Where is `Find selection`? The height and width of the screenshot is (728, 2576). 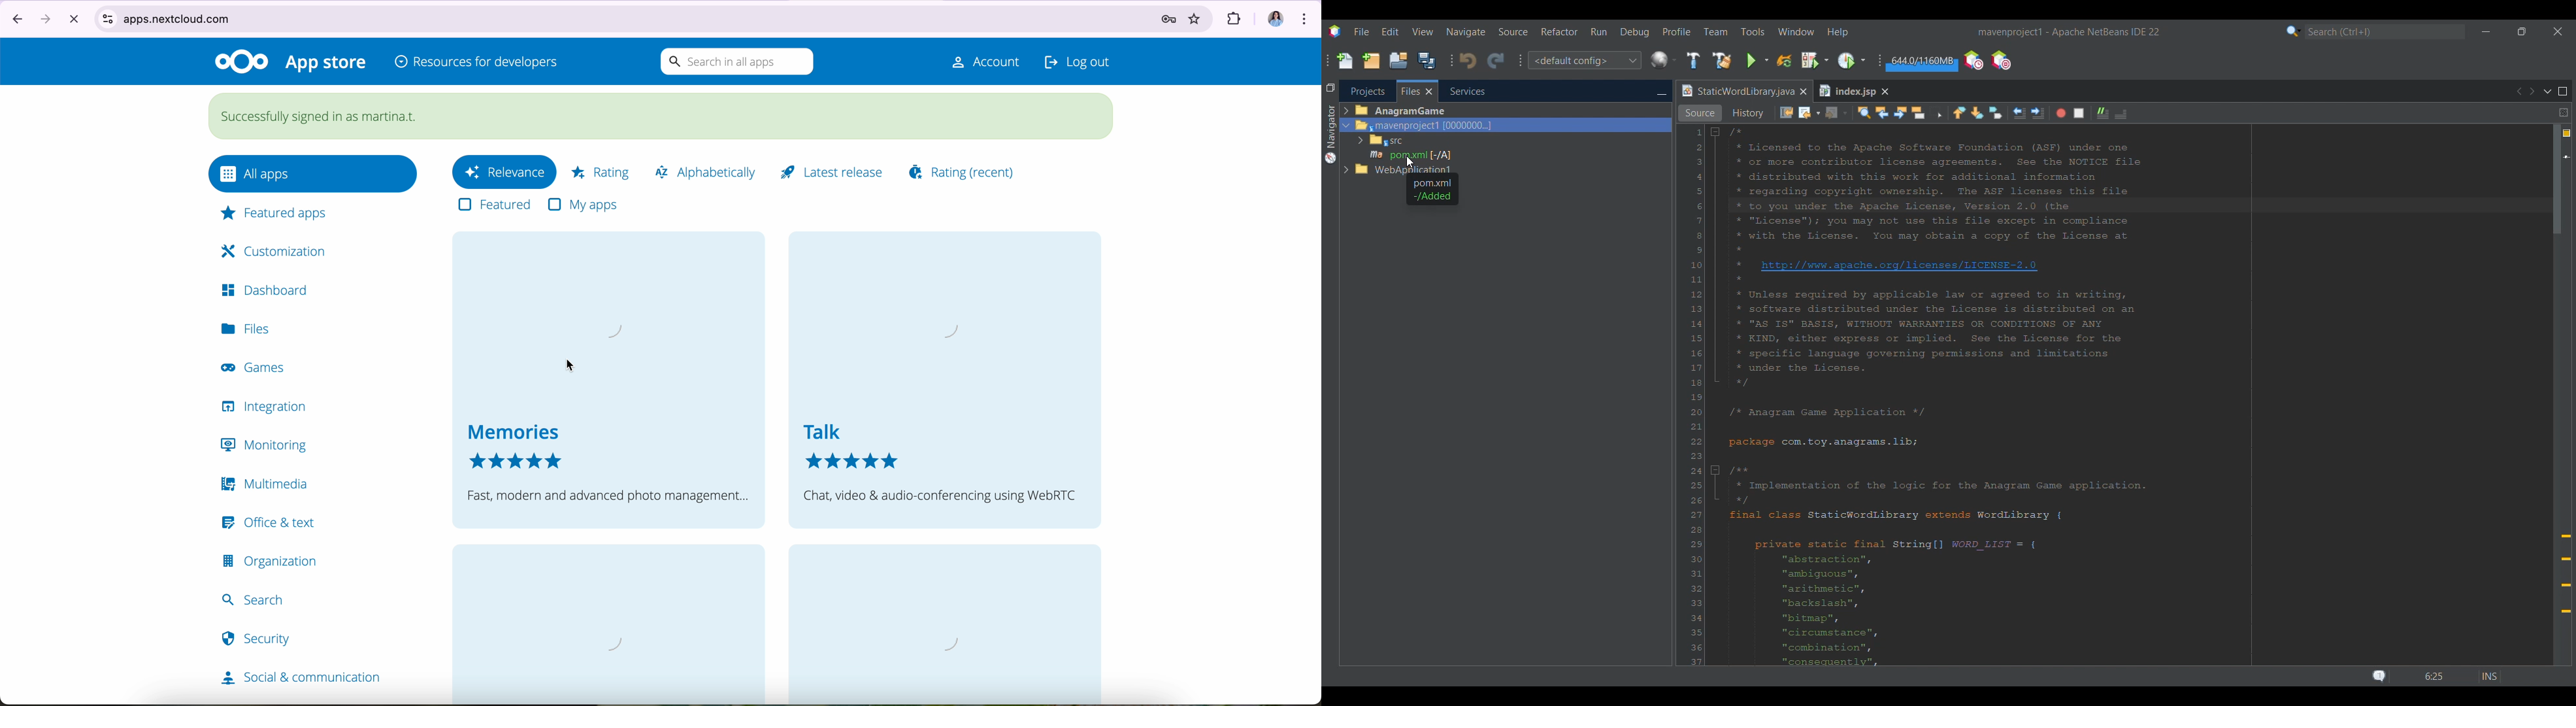
Find selection is located at coordinates (1864, 113).